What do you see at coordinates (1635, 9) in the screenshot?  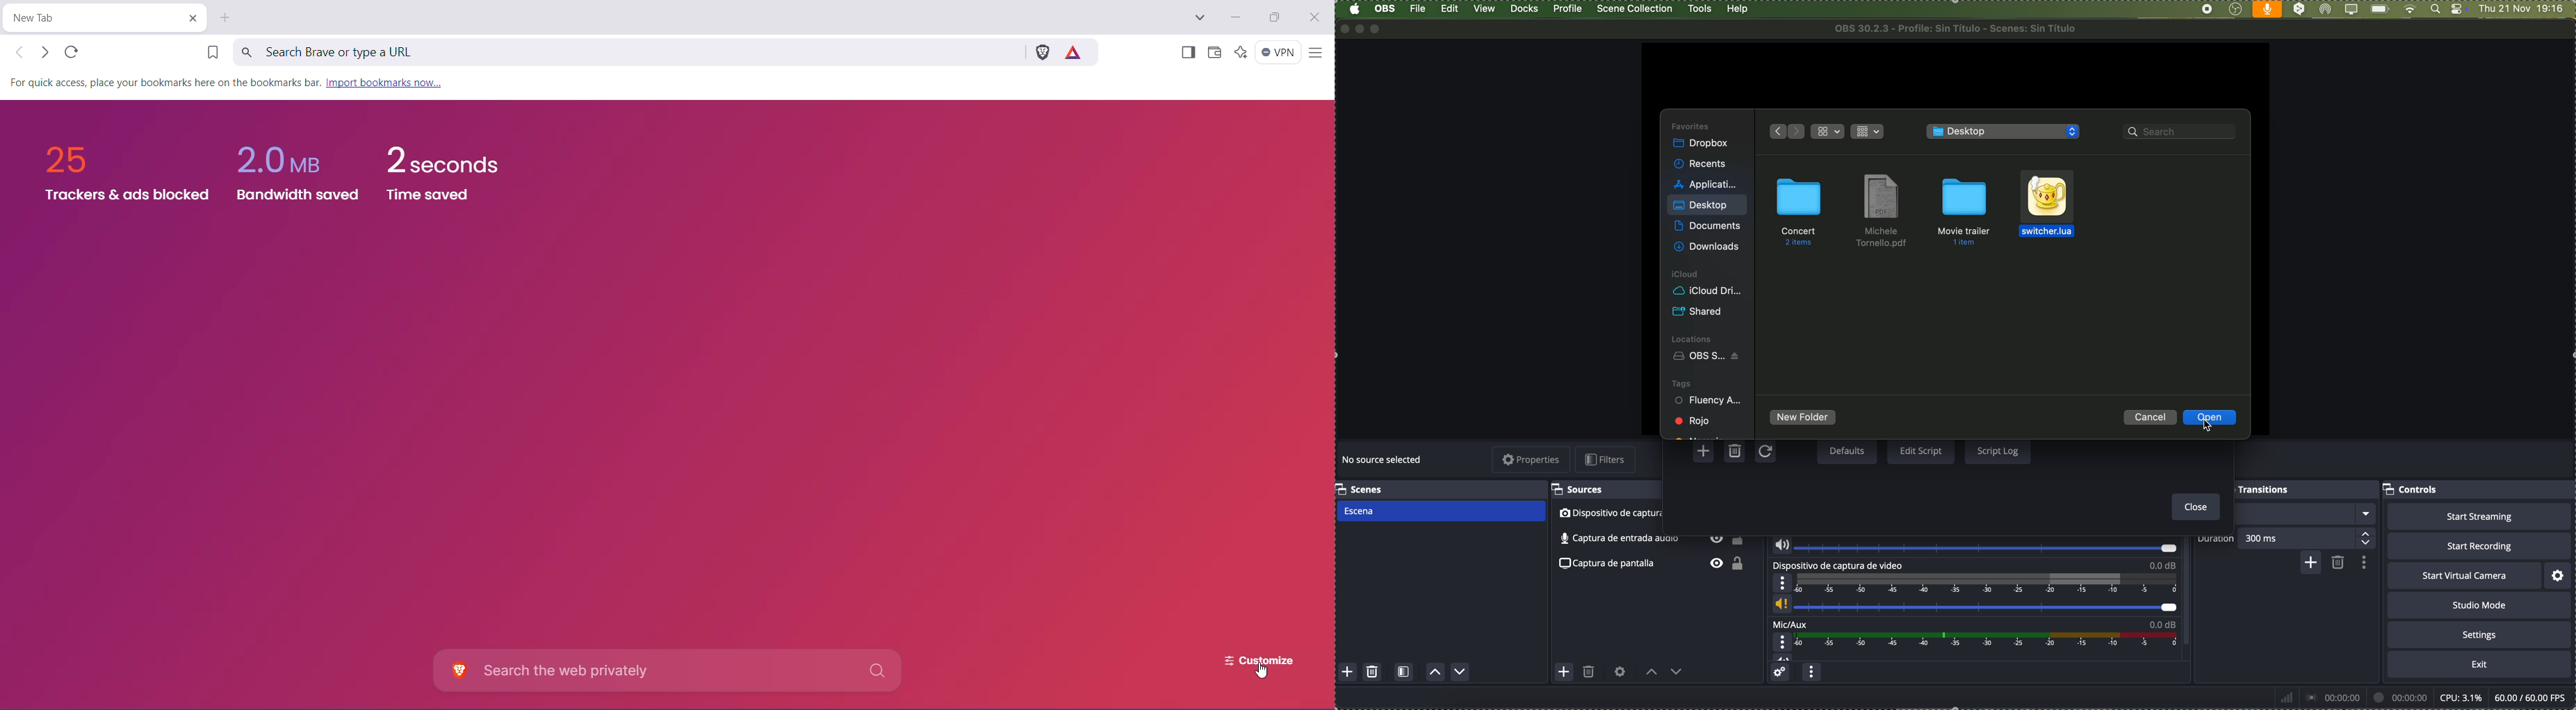 I see `scene collection` at bounding box center [1635, 9].